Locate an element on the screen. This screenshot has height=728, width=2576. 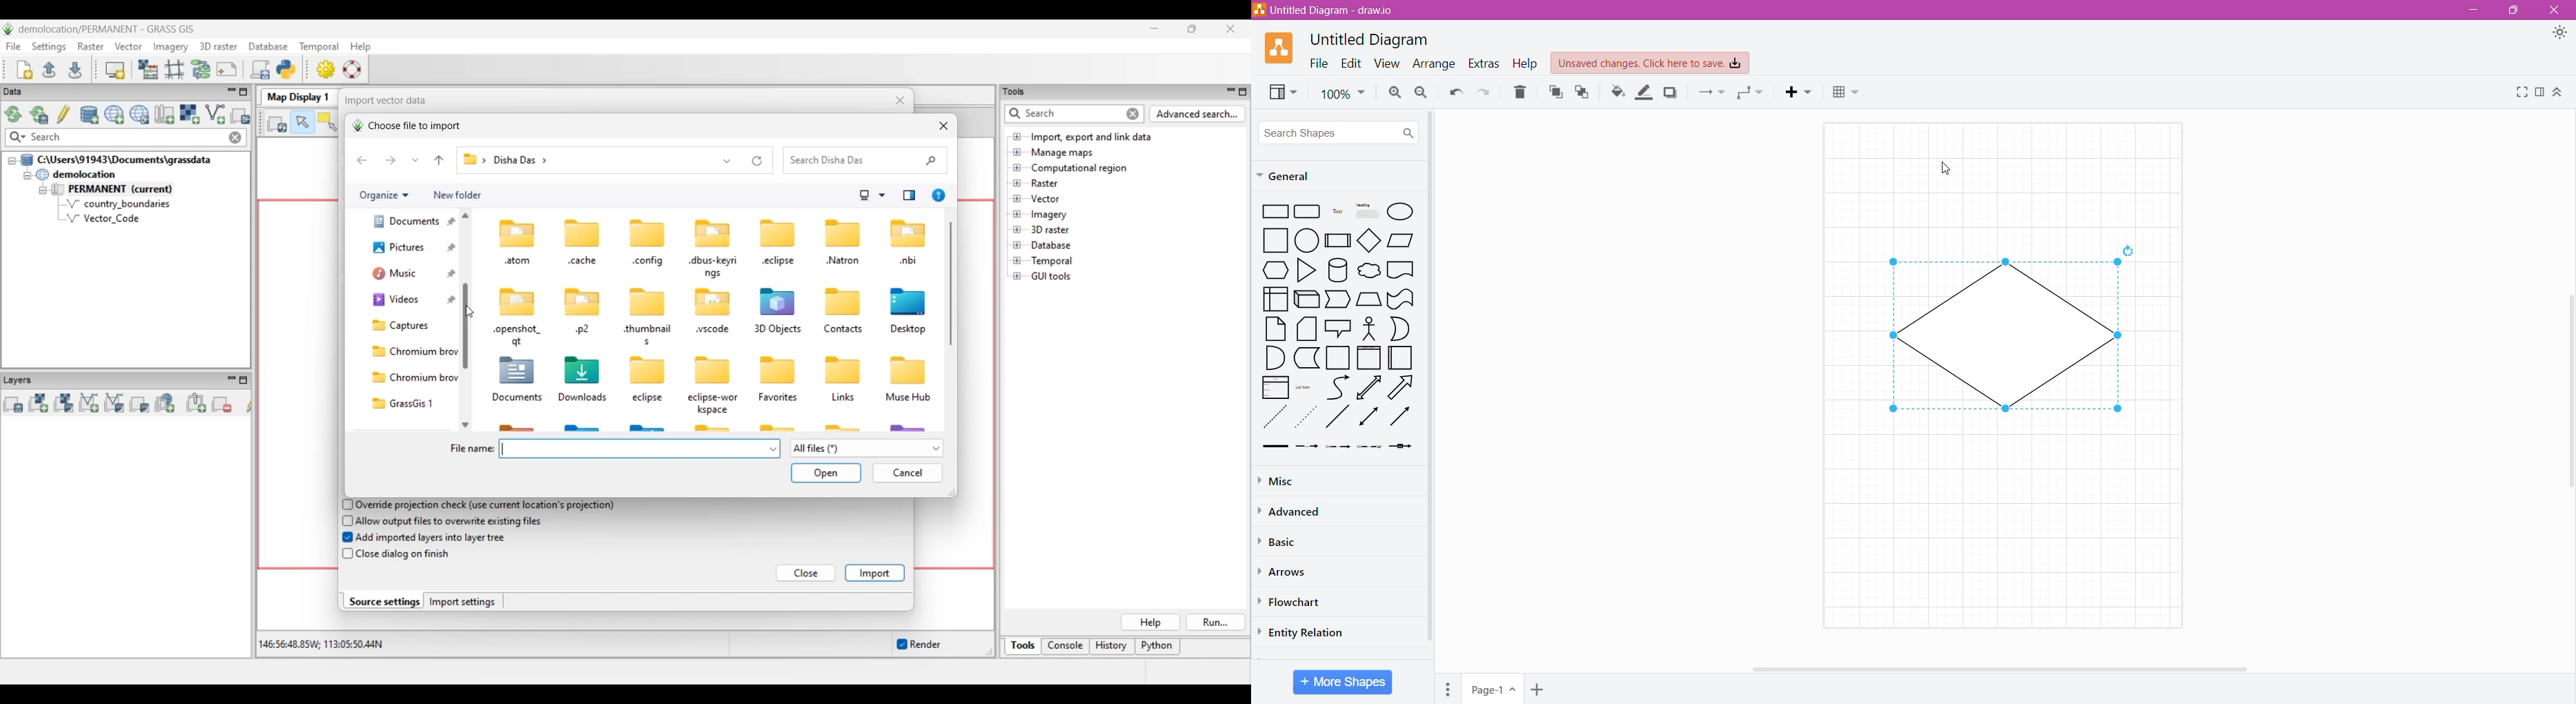
Close is located at coordinates (2556, 10).